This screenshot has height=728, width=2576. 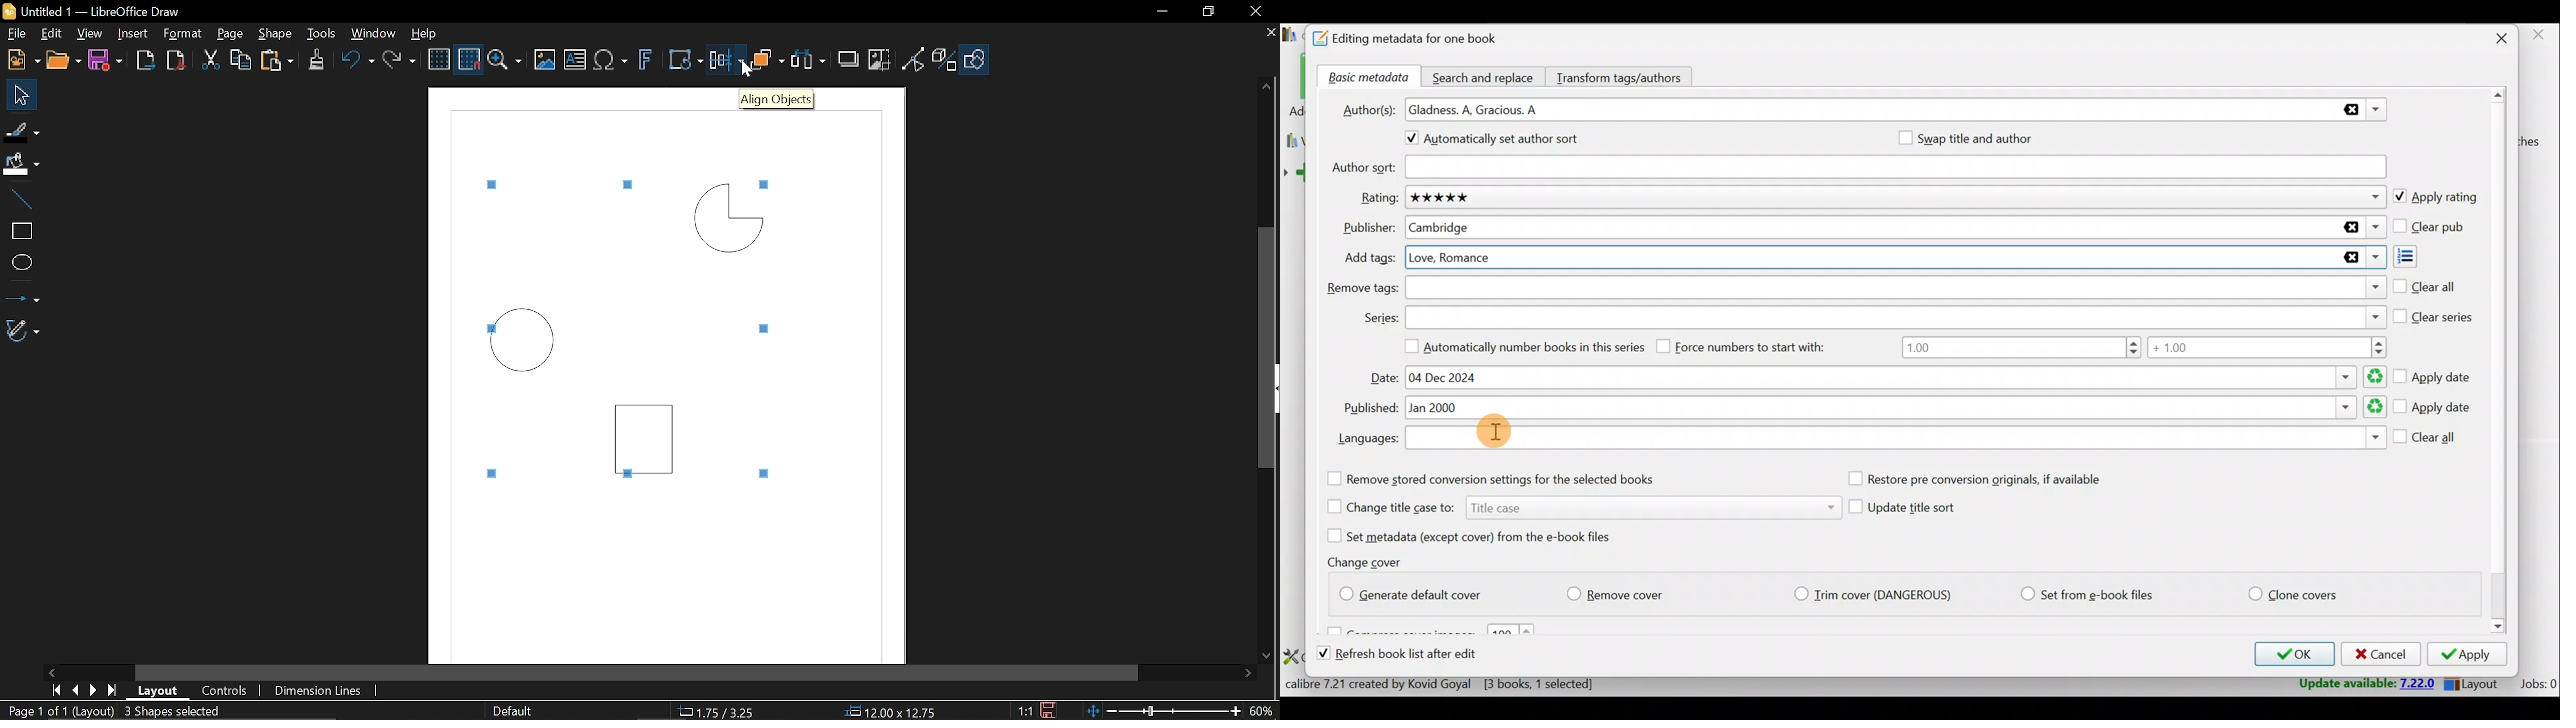 I want to click on Add tags:, so click(x=1369, y=258).